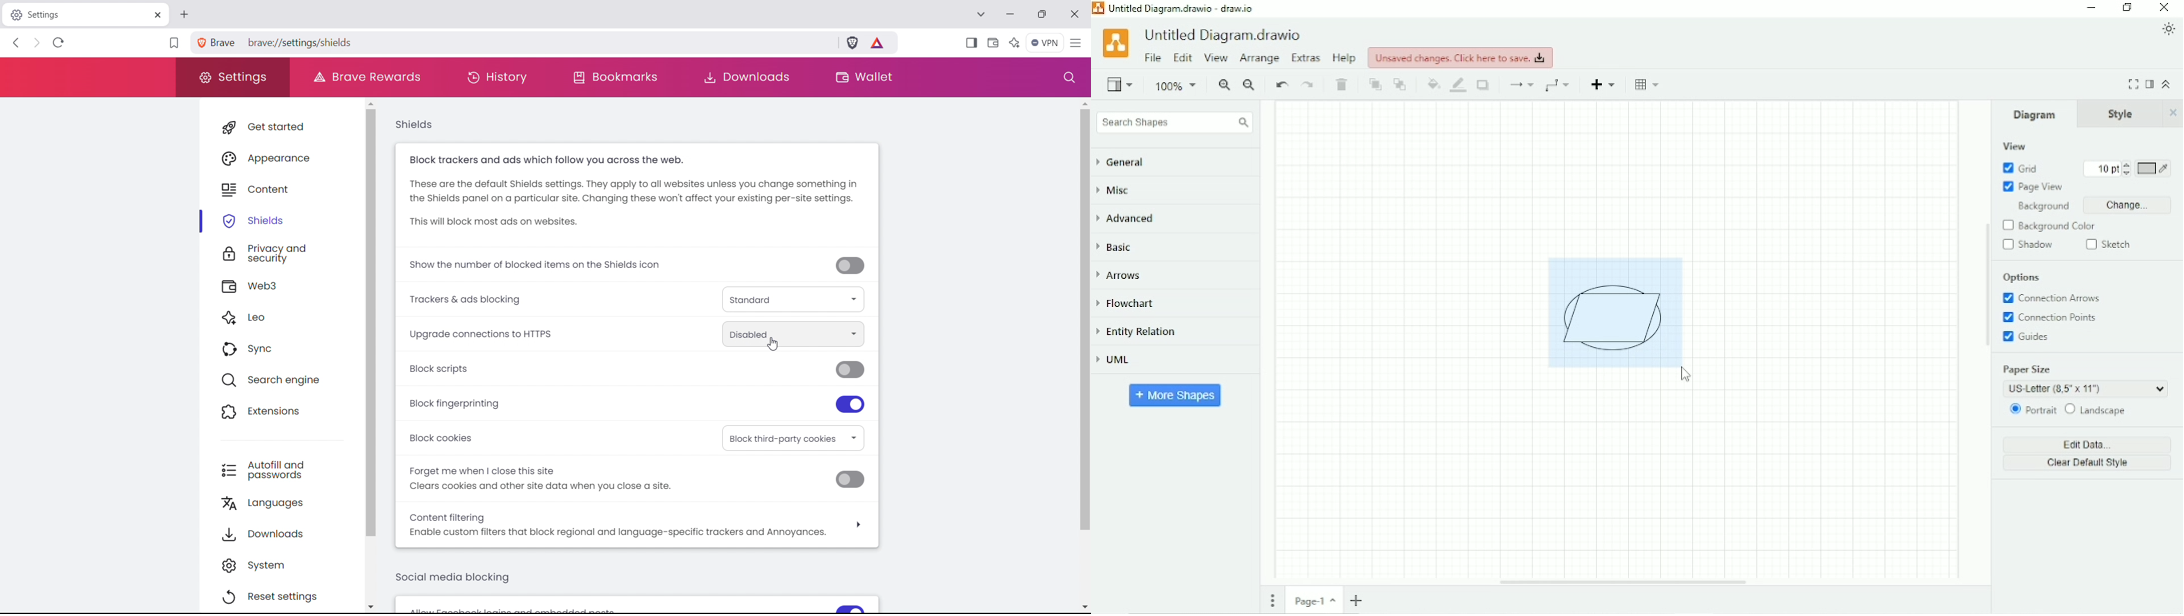 Image resolution: width=2184 pixels, height=616 pixels. Describe the element at coordinates (1133, 218) in the screenshot. I see `Advanced` at that location.